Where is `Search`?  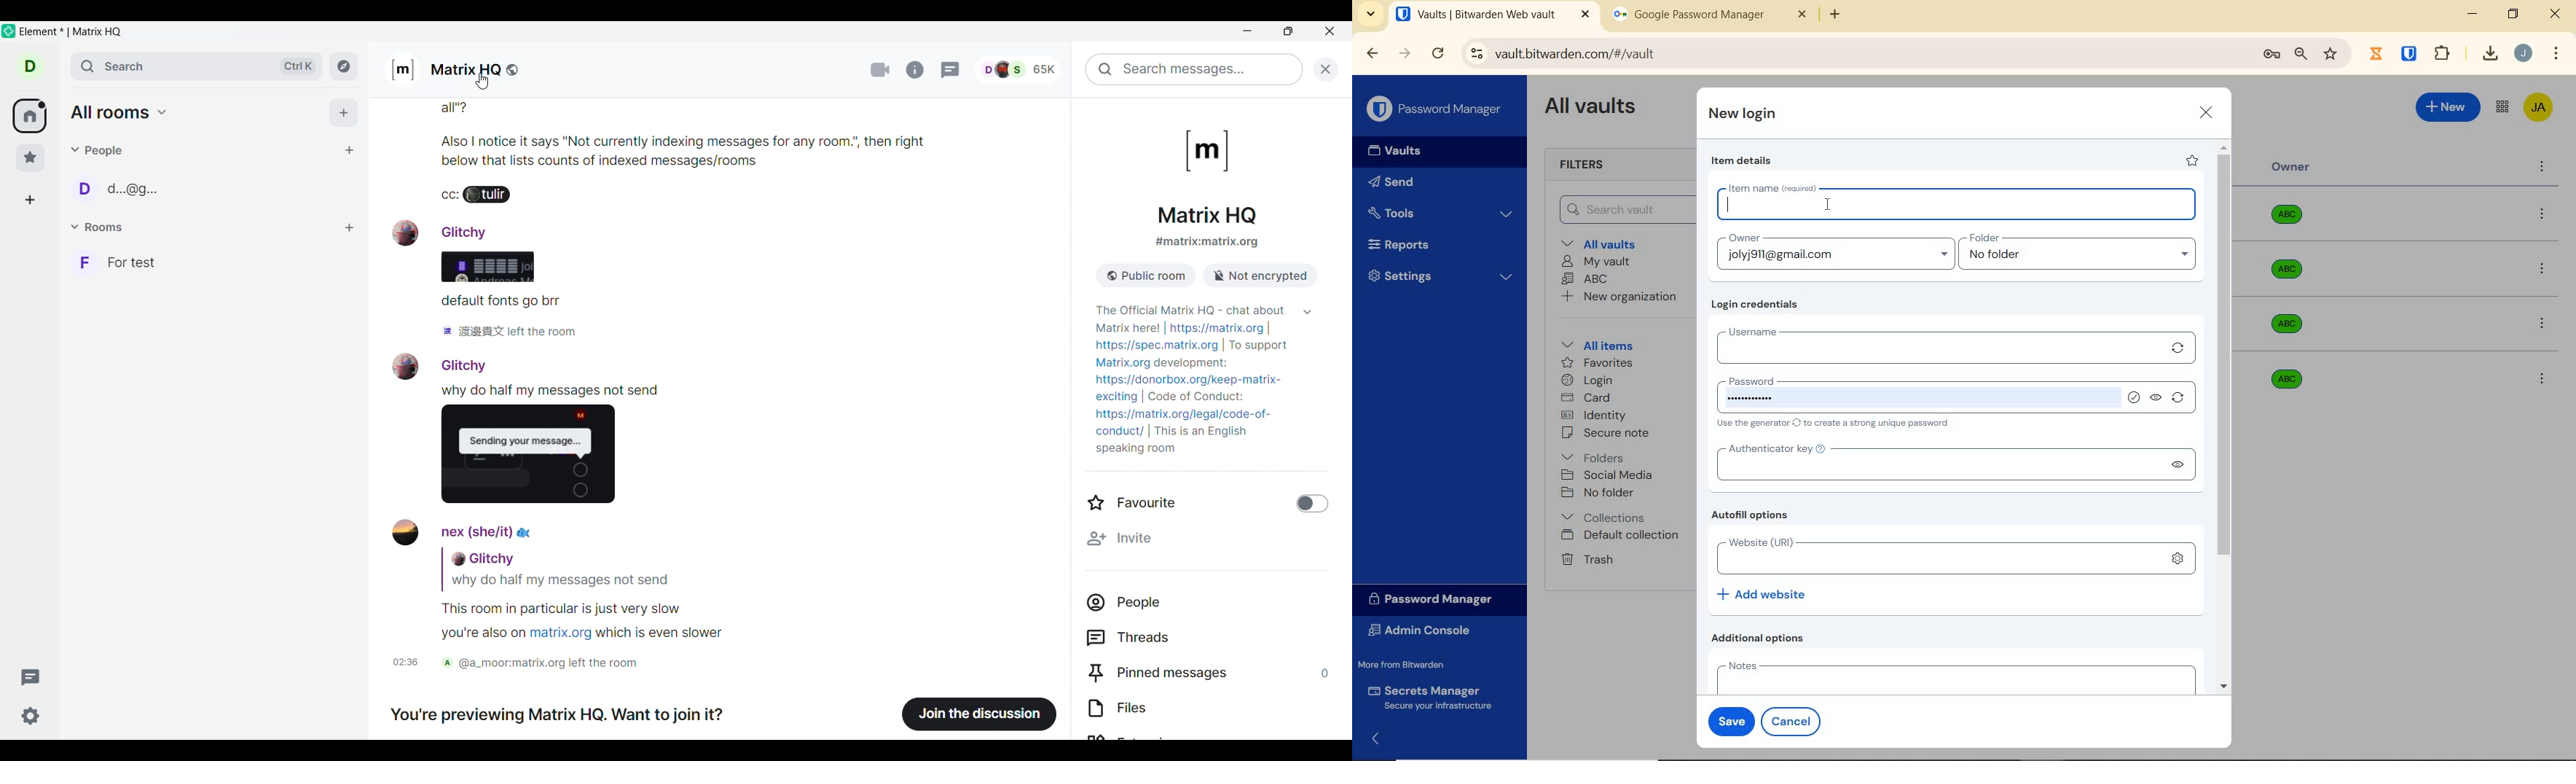 Search is located at coordinates (197, 66).